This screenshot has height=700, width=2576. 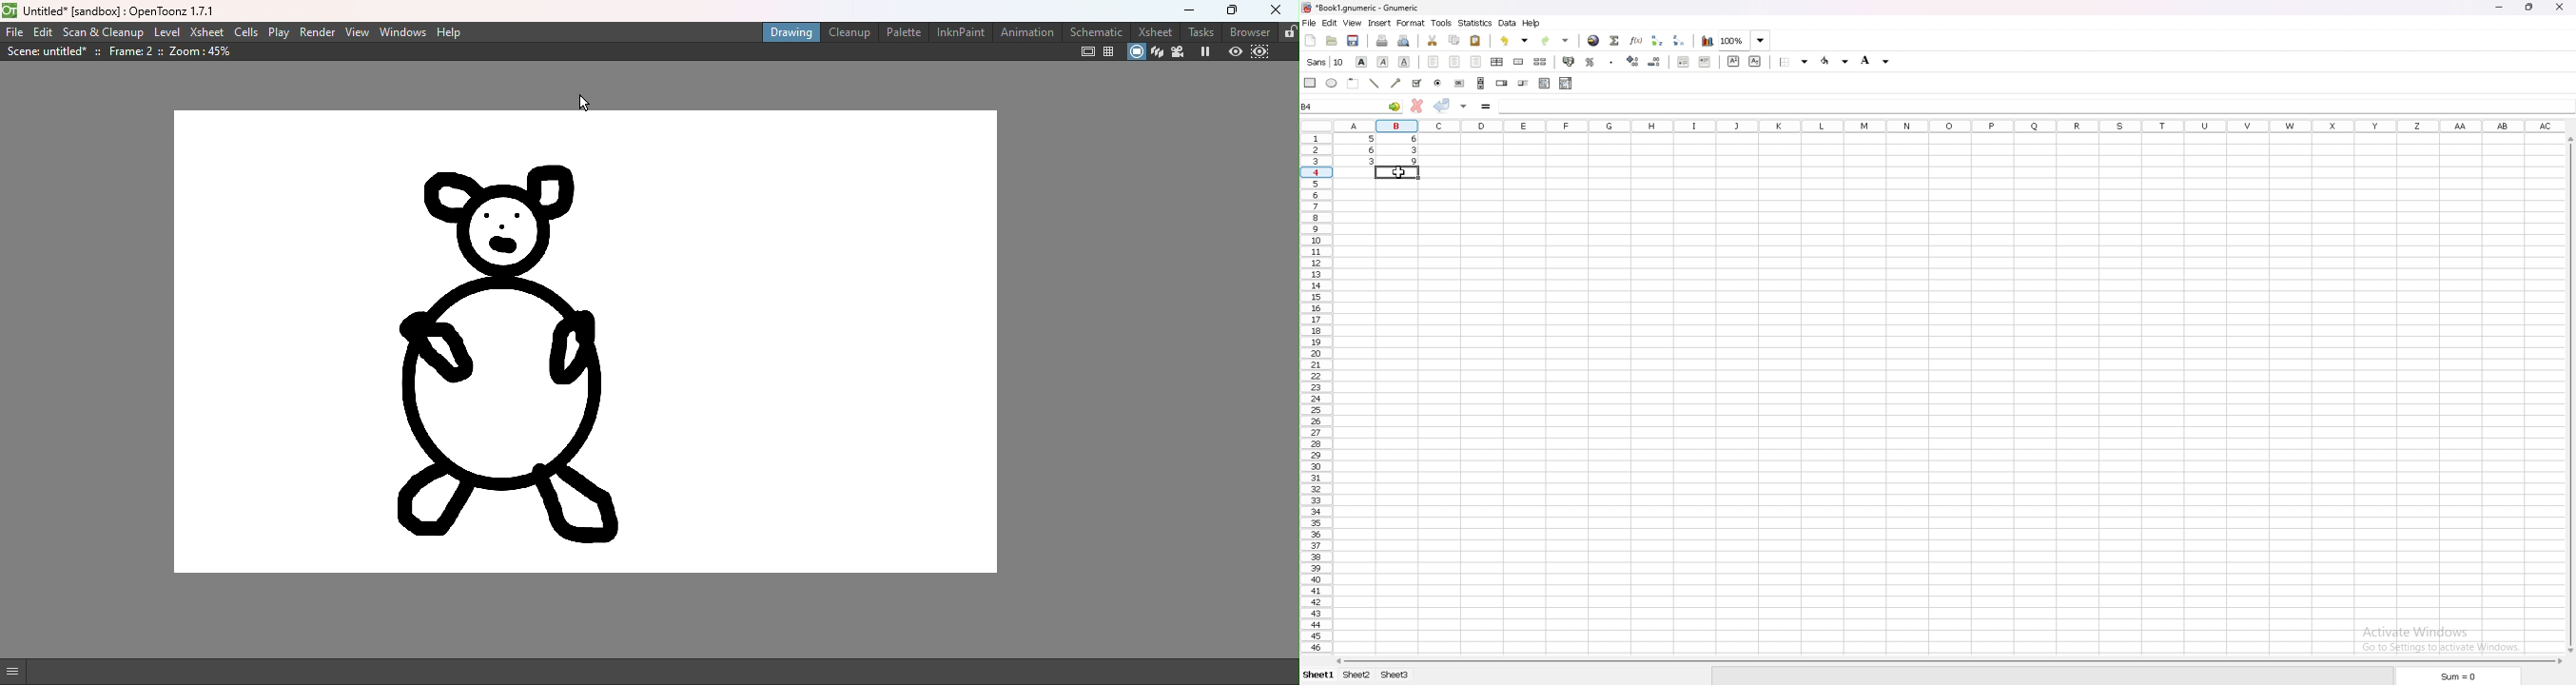 I want to click on subscript, so click(x=1755, y=61).